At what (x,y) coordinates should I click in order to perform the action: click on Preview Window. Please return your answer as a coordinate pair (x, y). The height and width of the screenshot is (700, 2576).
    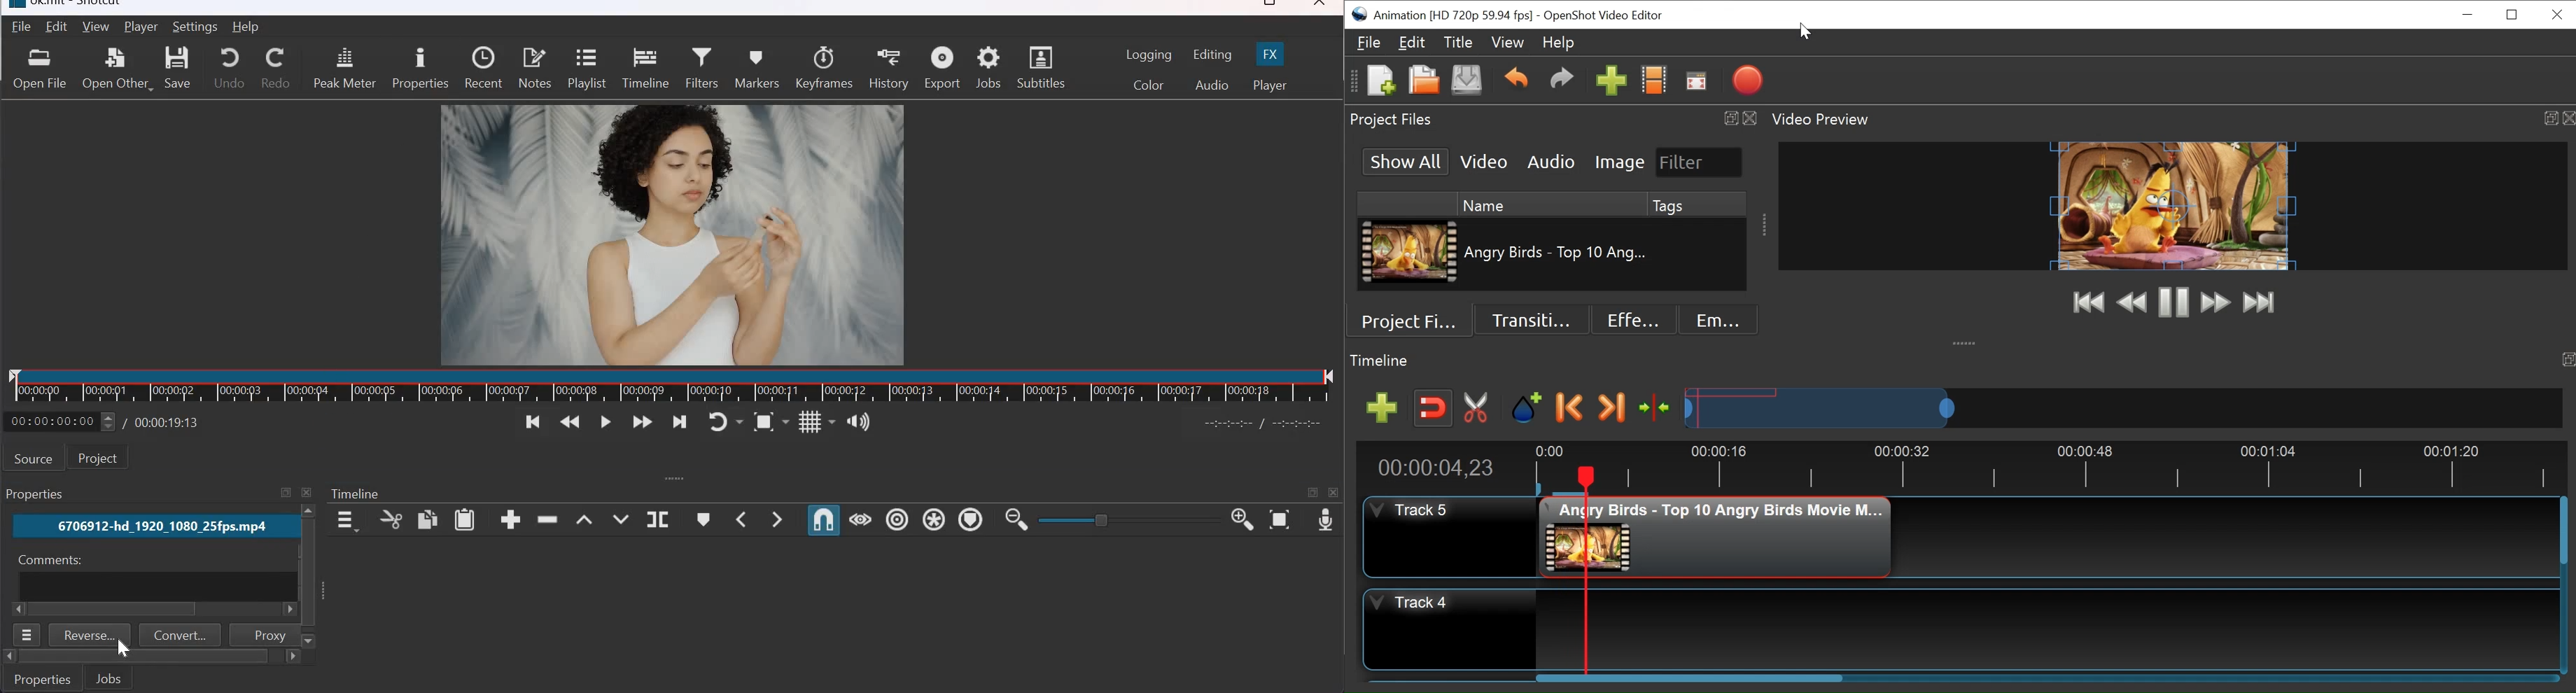
    Looking at the image, I should click on (2170, 207).